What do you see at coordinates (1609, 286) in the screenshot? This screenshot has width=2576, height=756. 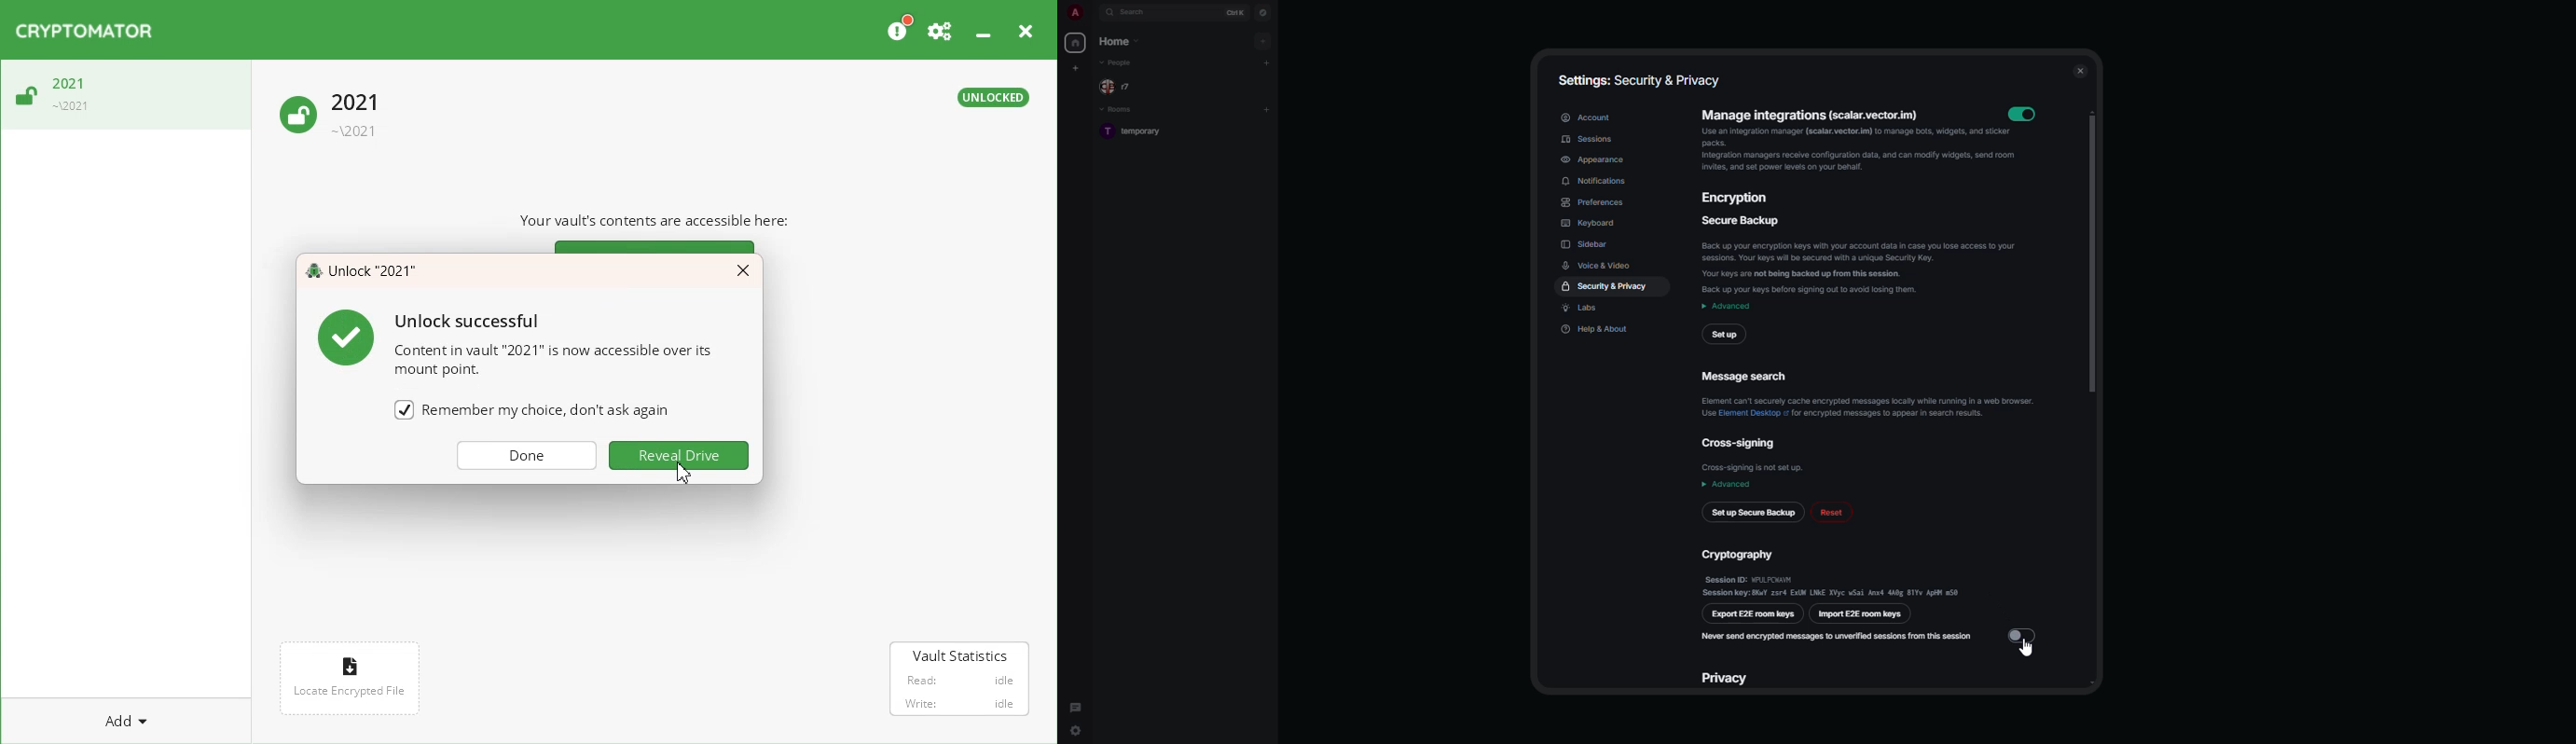 I see `security & privacy` at bounding box center [1609, 286].